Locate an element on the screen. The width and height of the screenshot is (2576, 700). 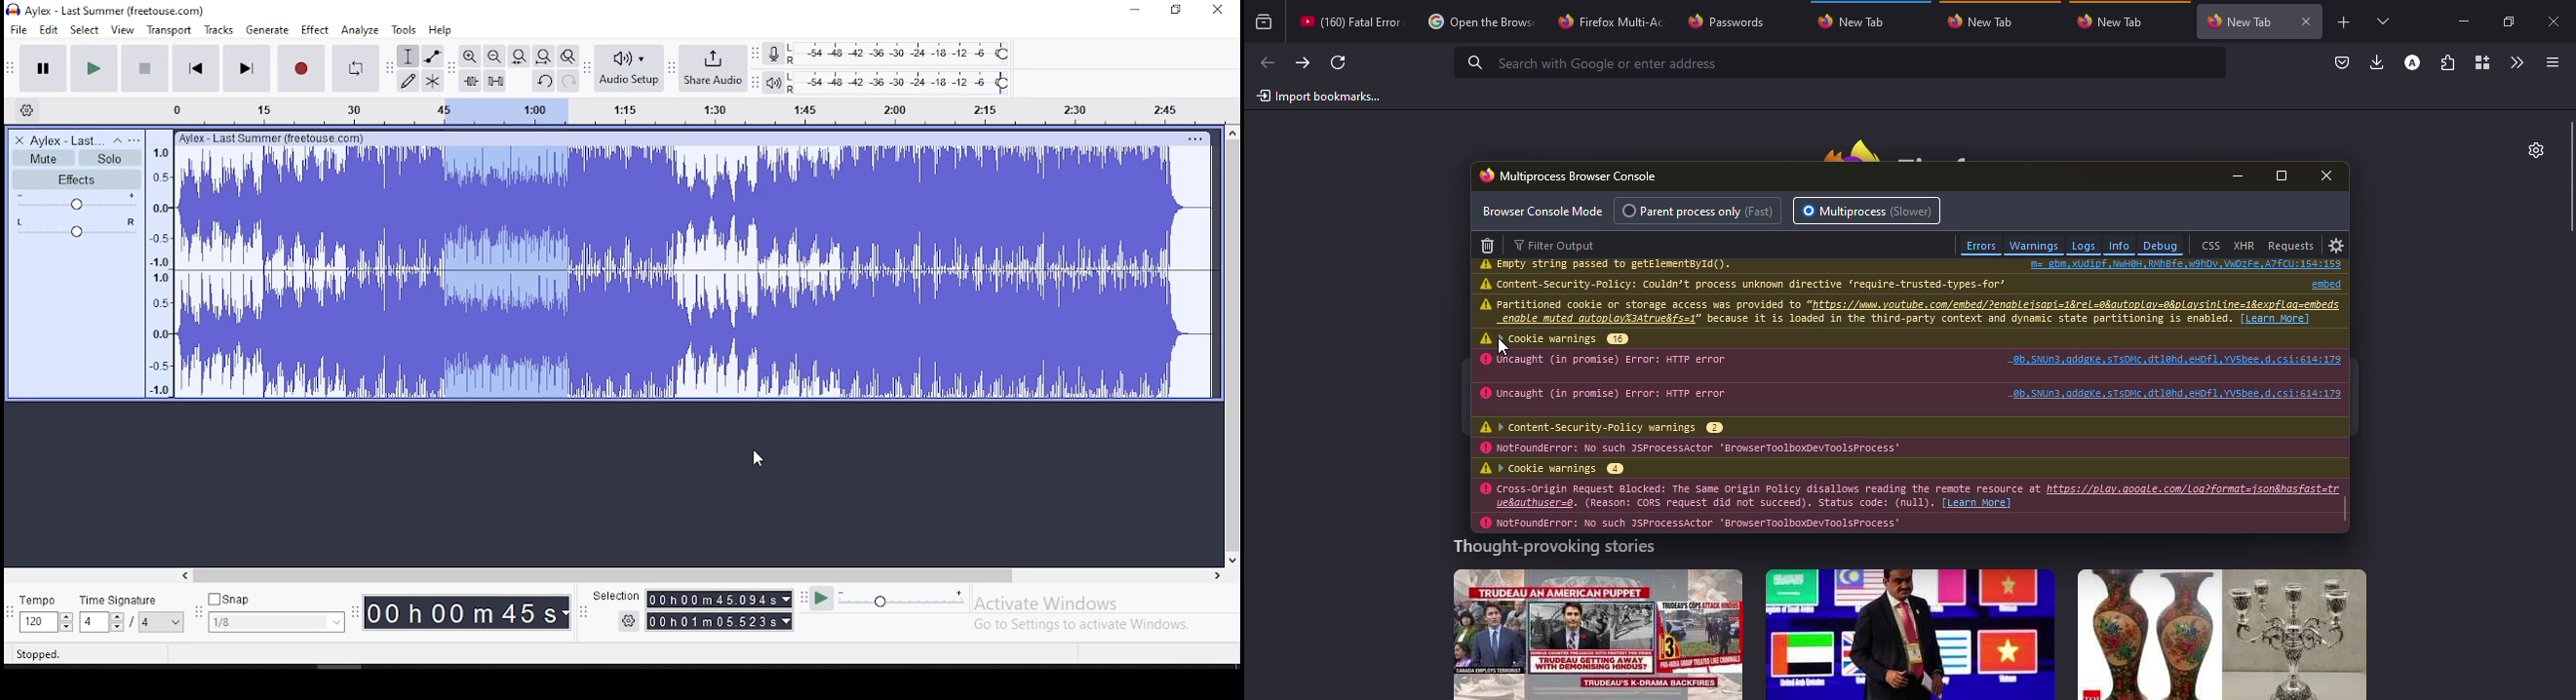
skip to start is located at coordinates (195, 69).